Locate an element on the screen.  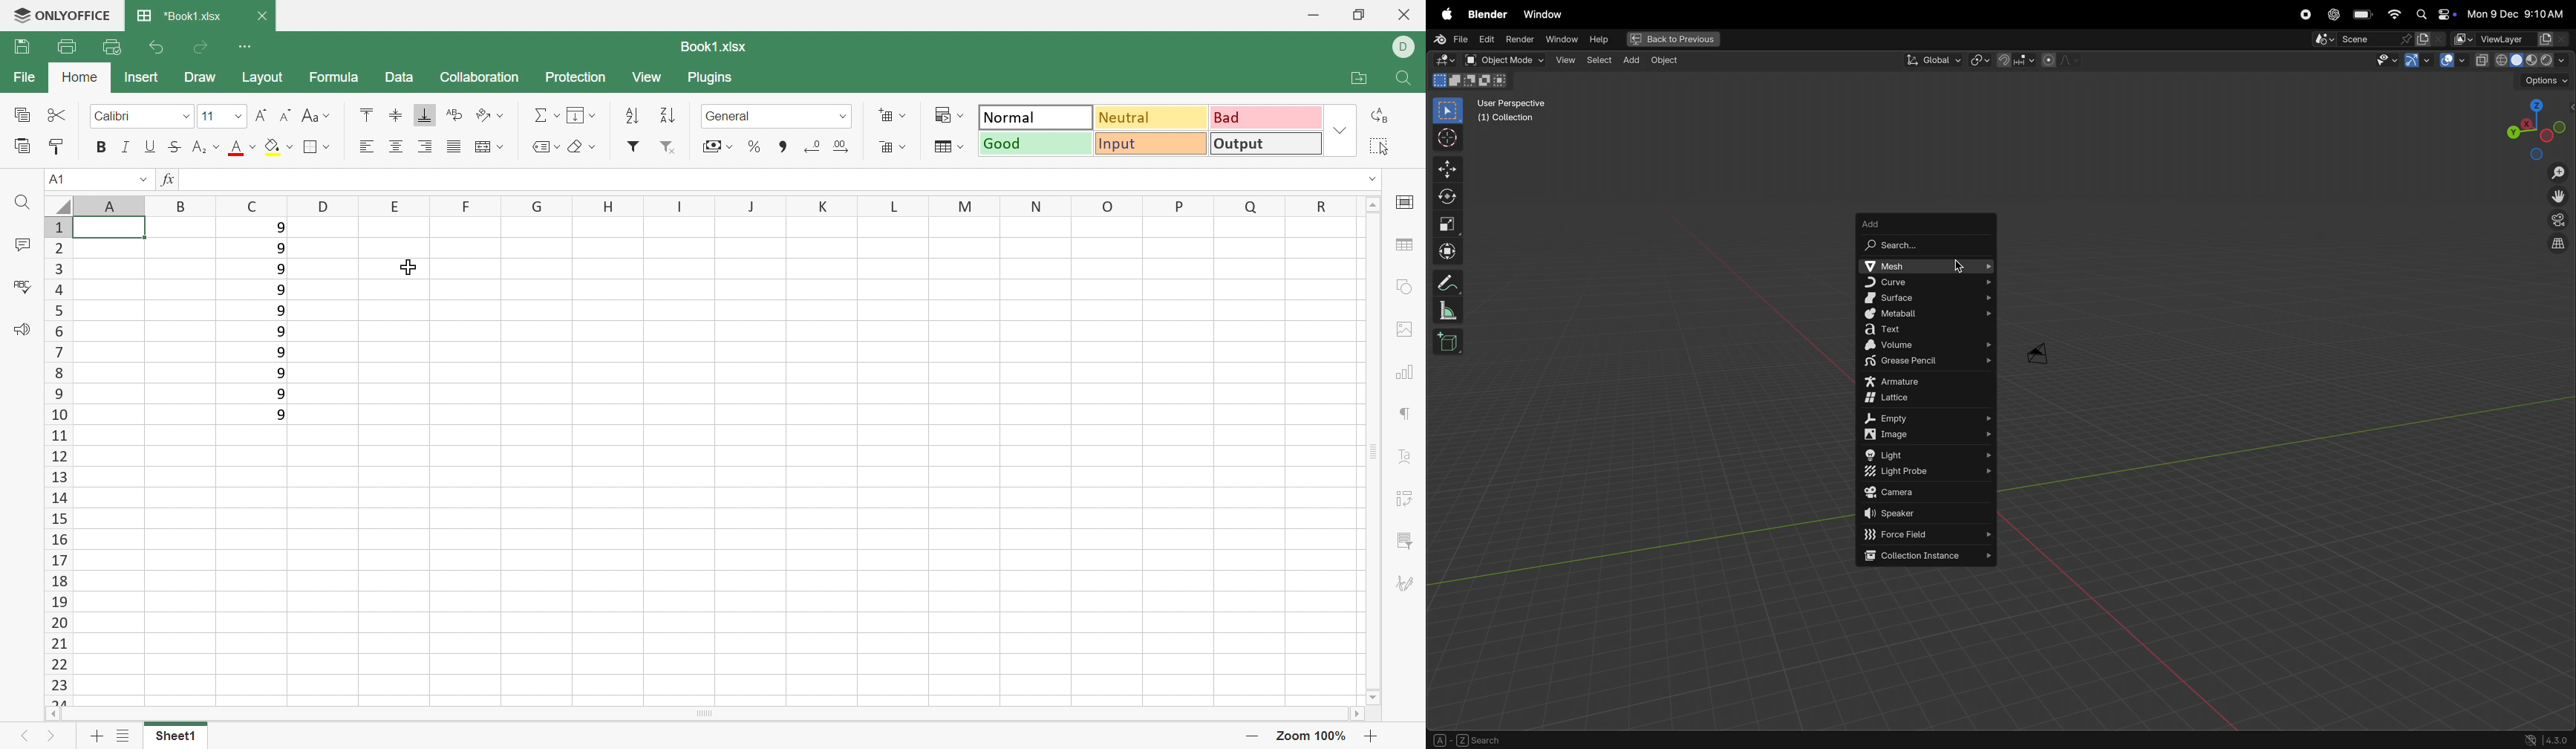
Comma style is located at coordinates (781, 145).